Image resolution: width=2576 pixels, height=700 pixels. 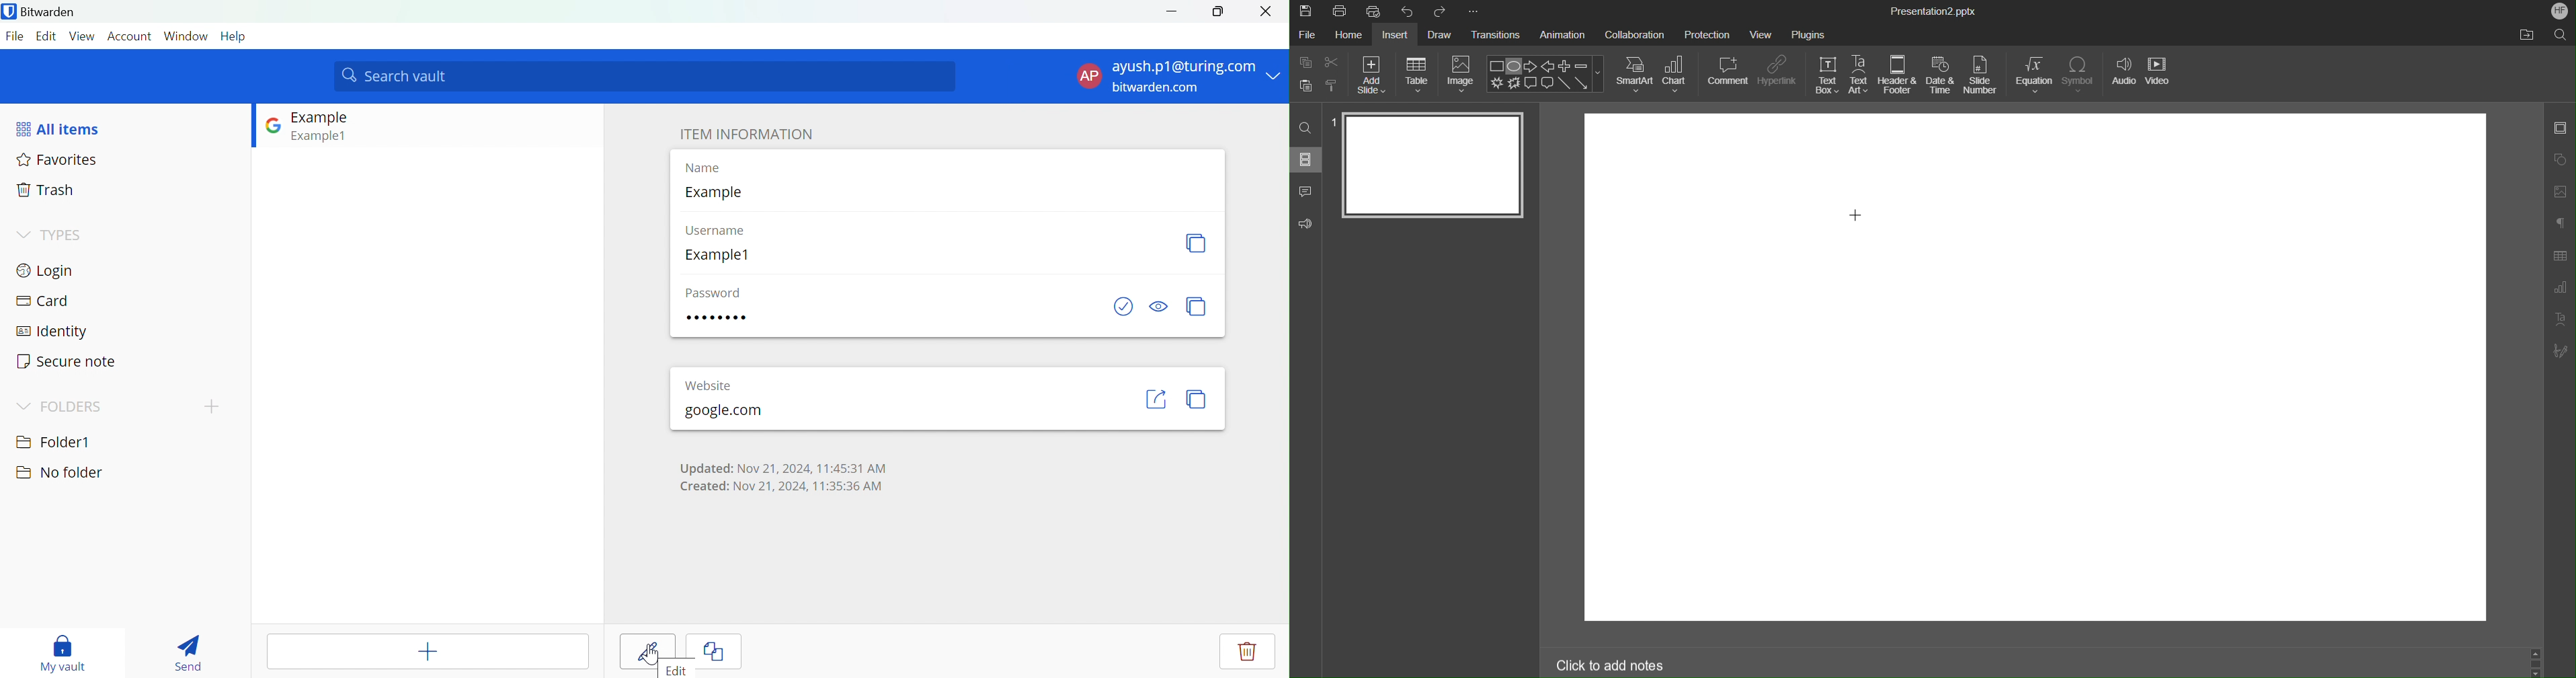 I want to click on Symbol, so click(x=2080, y=75).